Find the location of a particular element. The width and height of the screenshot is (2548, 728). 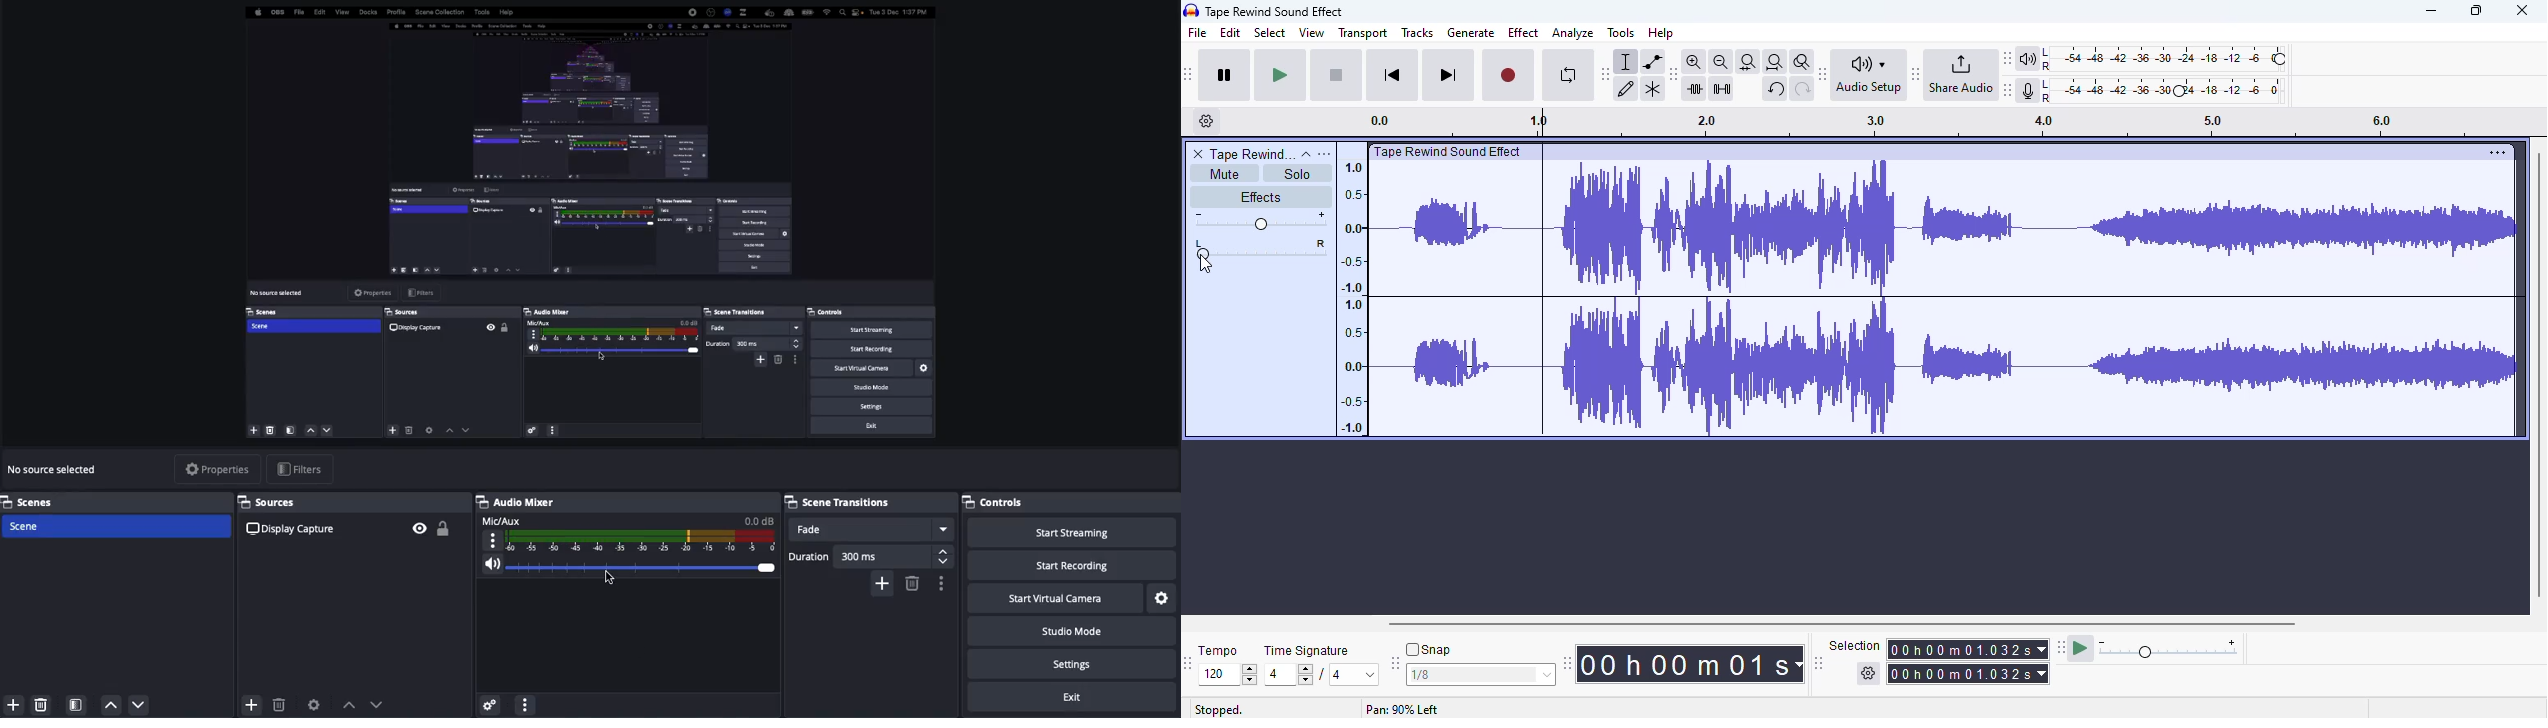

Add is located at coordinates (11, 705).